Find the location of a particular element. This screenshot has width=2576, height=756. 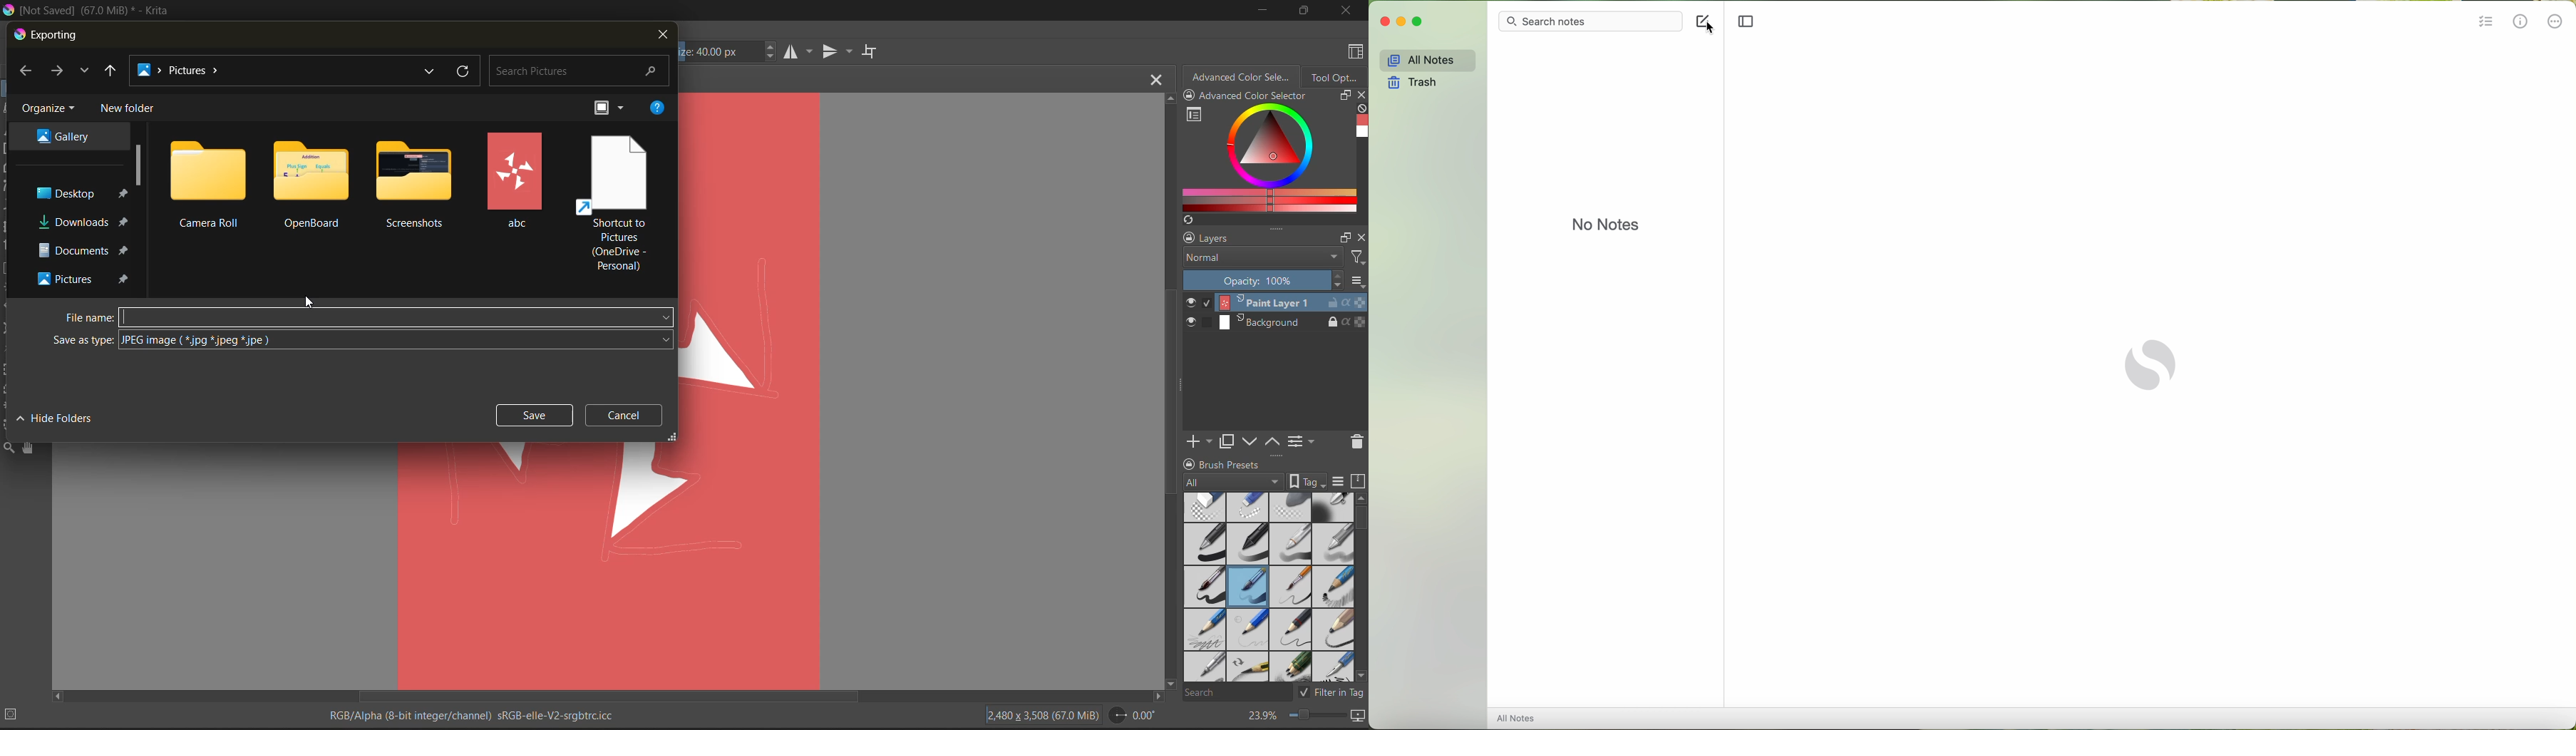

Cursor is located at coordinates (304, 298).